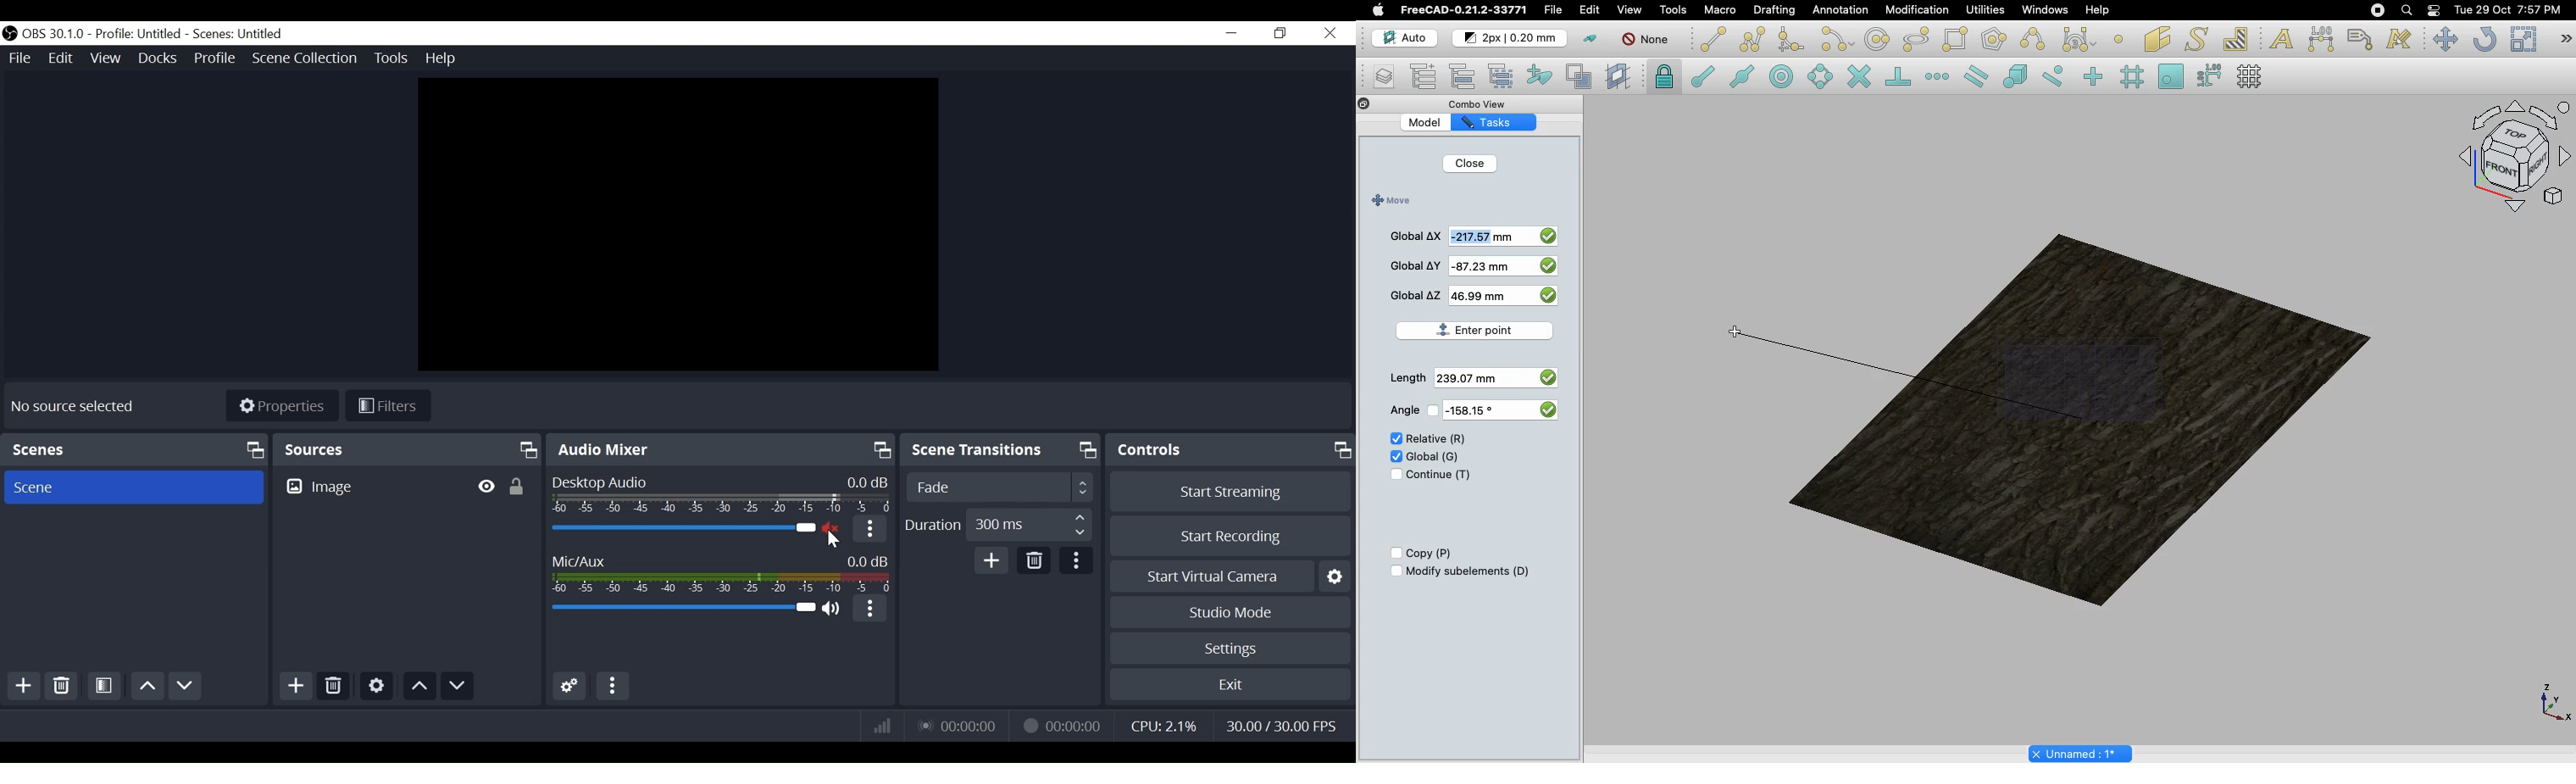  Describe the element at coordinates (1416, 234) in the screenshot. I see `Global X` at that location.